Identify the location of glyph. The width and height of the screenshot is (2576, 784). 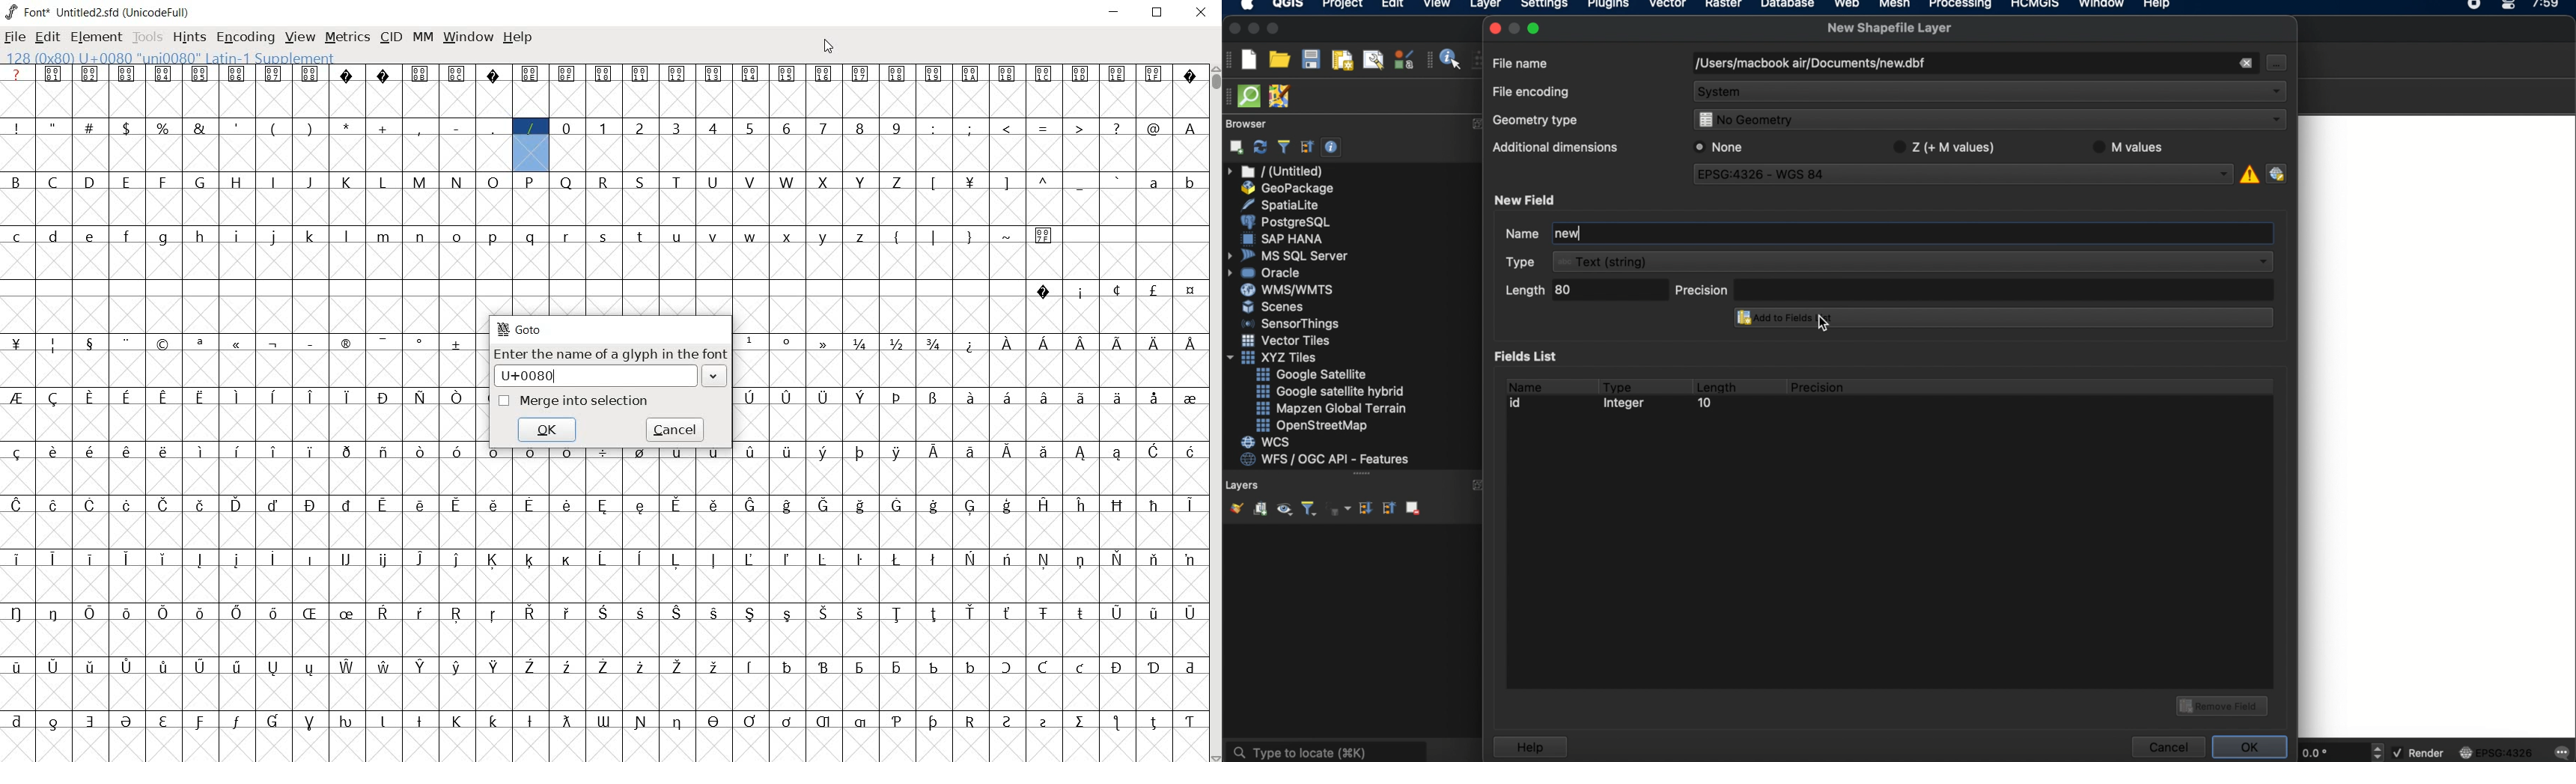
(52, 182).